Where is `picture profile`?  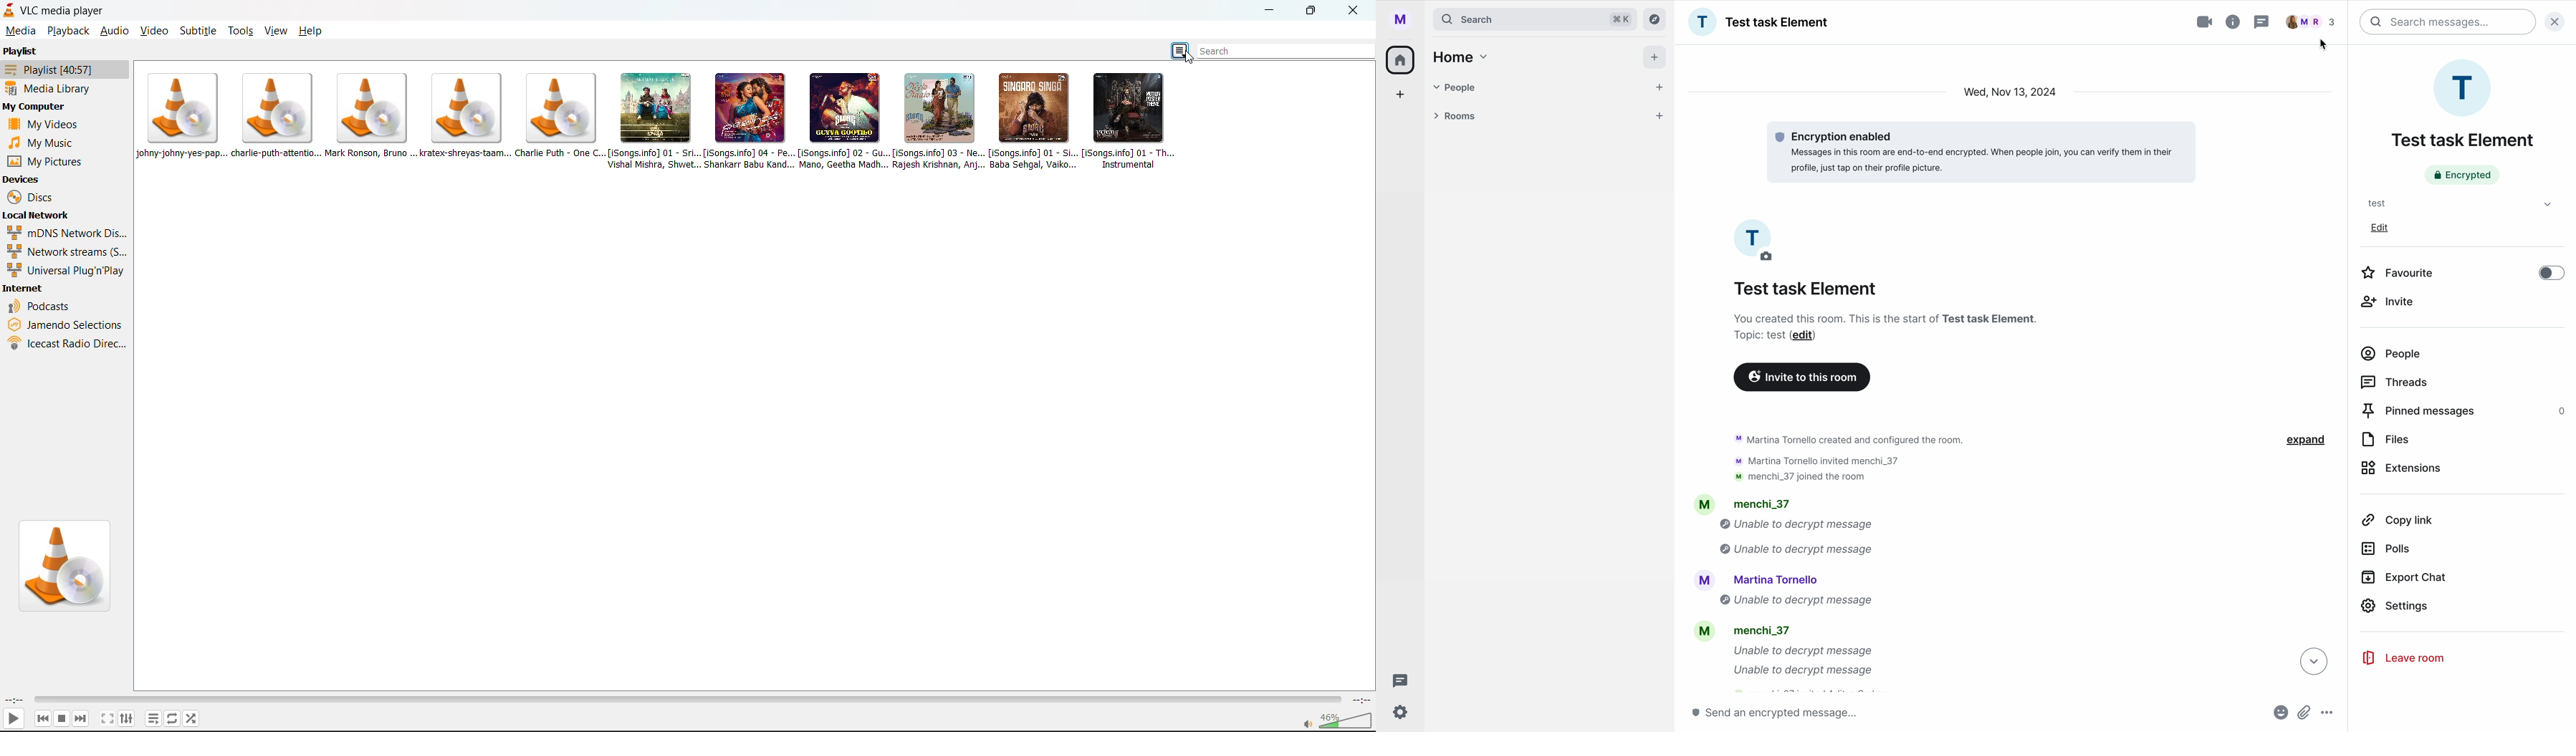 picture profile is located at coordinates (1756, 244).